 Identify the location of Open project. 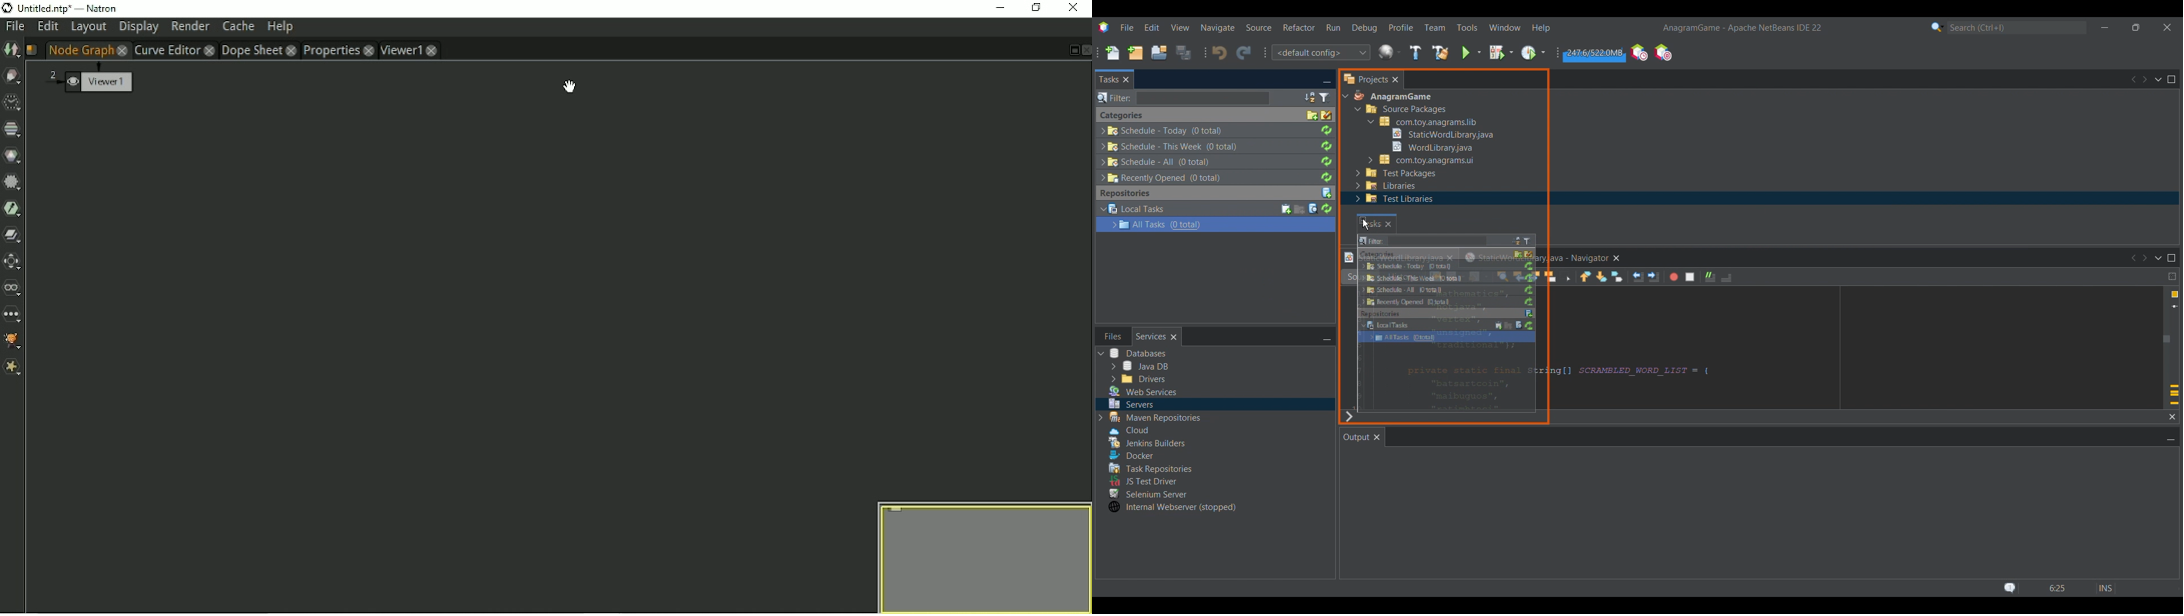
(1159, 53).